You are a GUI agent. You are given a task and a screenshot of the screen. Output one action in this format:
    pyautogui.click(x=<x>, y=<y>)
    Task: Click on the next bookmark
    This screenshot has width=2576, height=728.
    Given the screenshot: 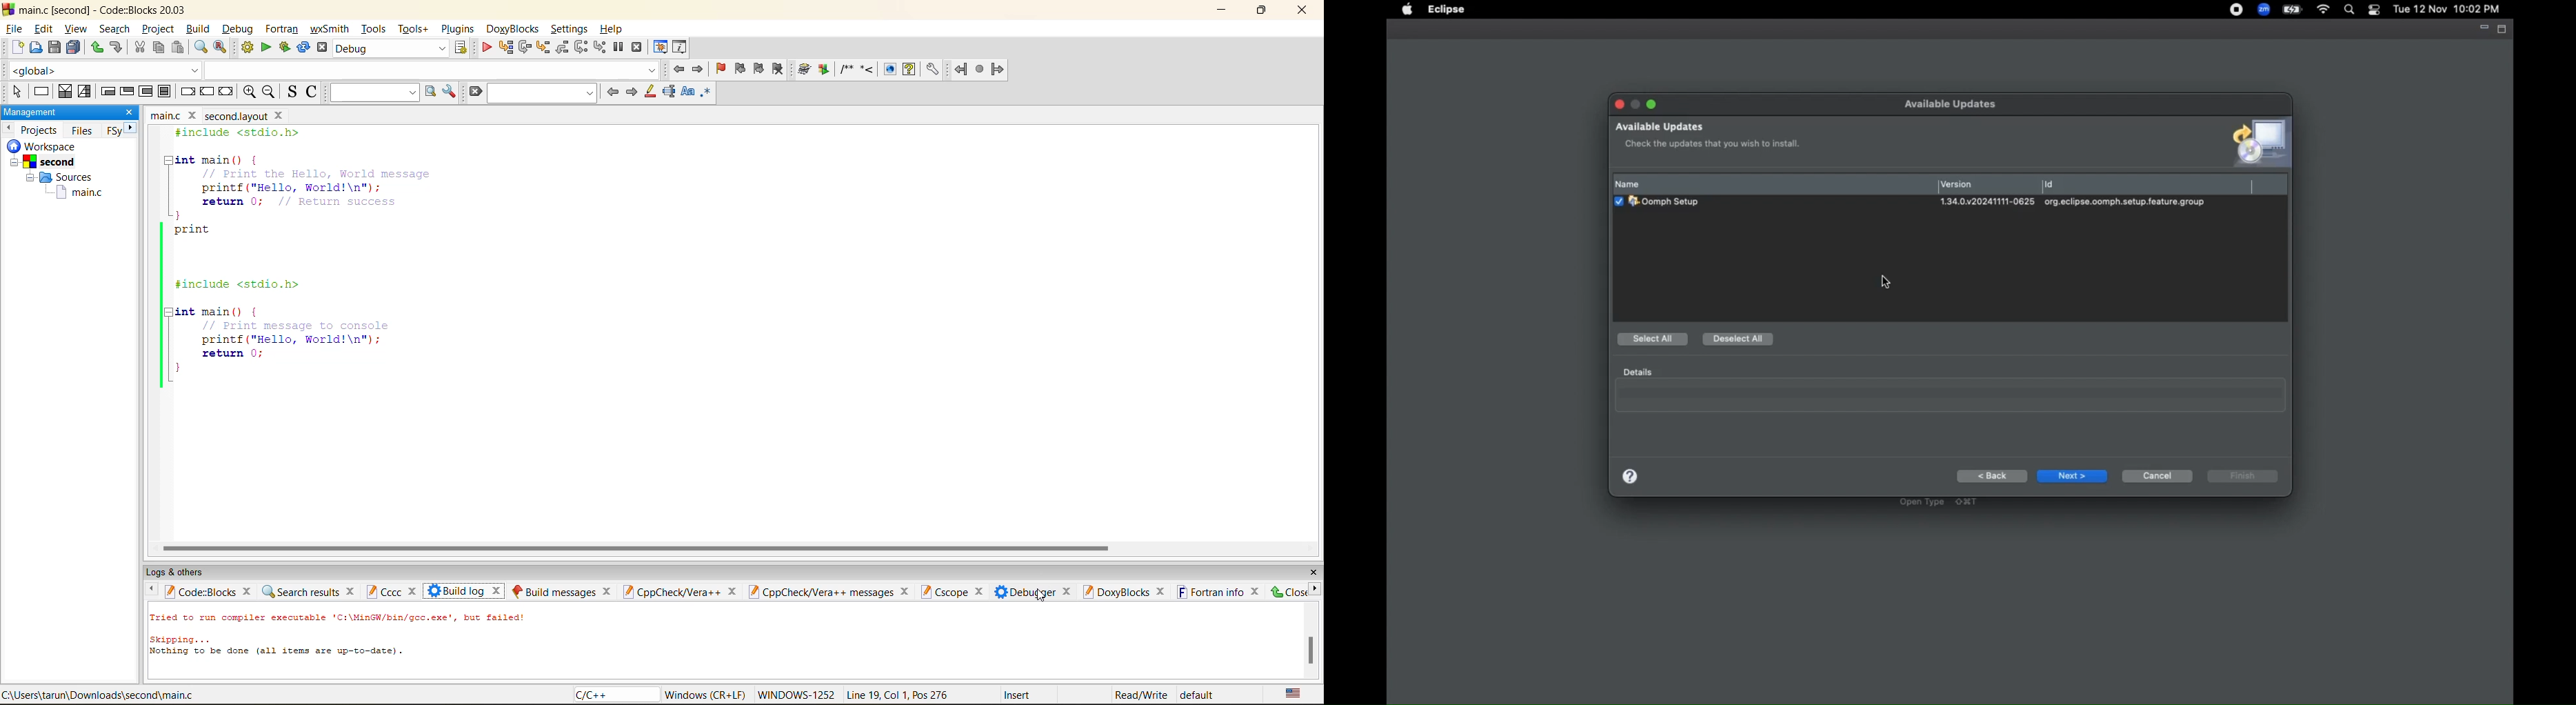 What is the action you would take?
    pyautogui.click(x=760, y=72)
    